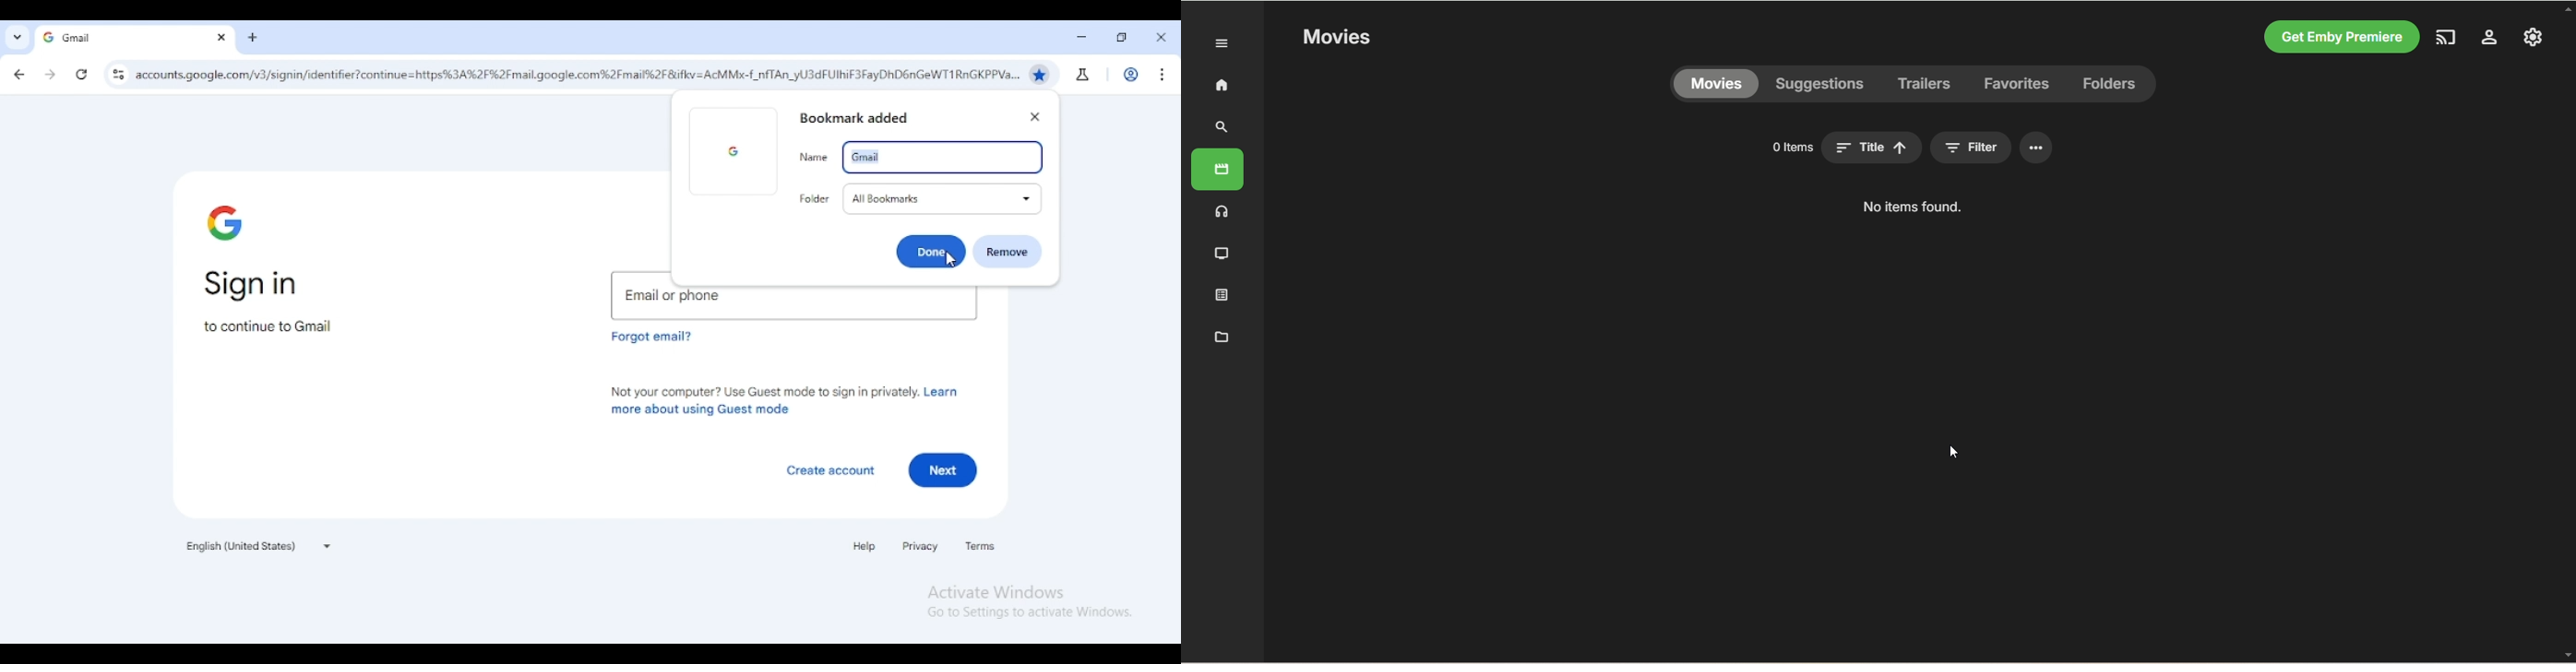 The width and height of the screenshot is (2576, 672). I want to click on name, so click(815, 159).